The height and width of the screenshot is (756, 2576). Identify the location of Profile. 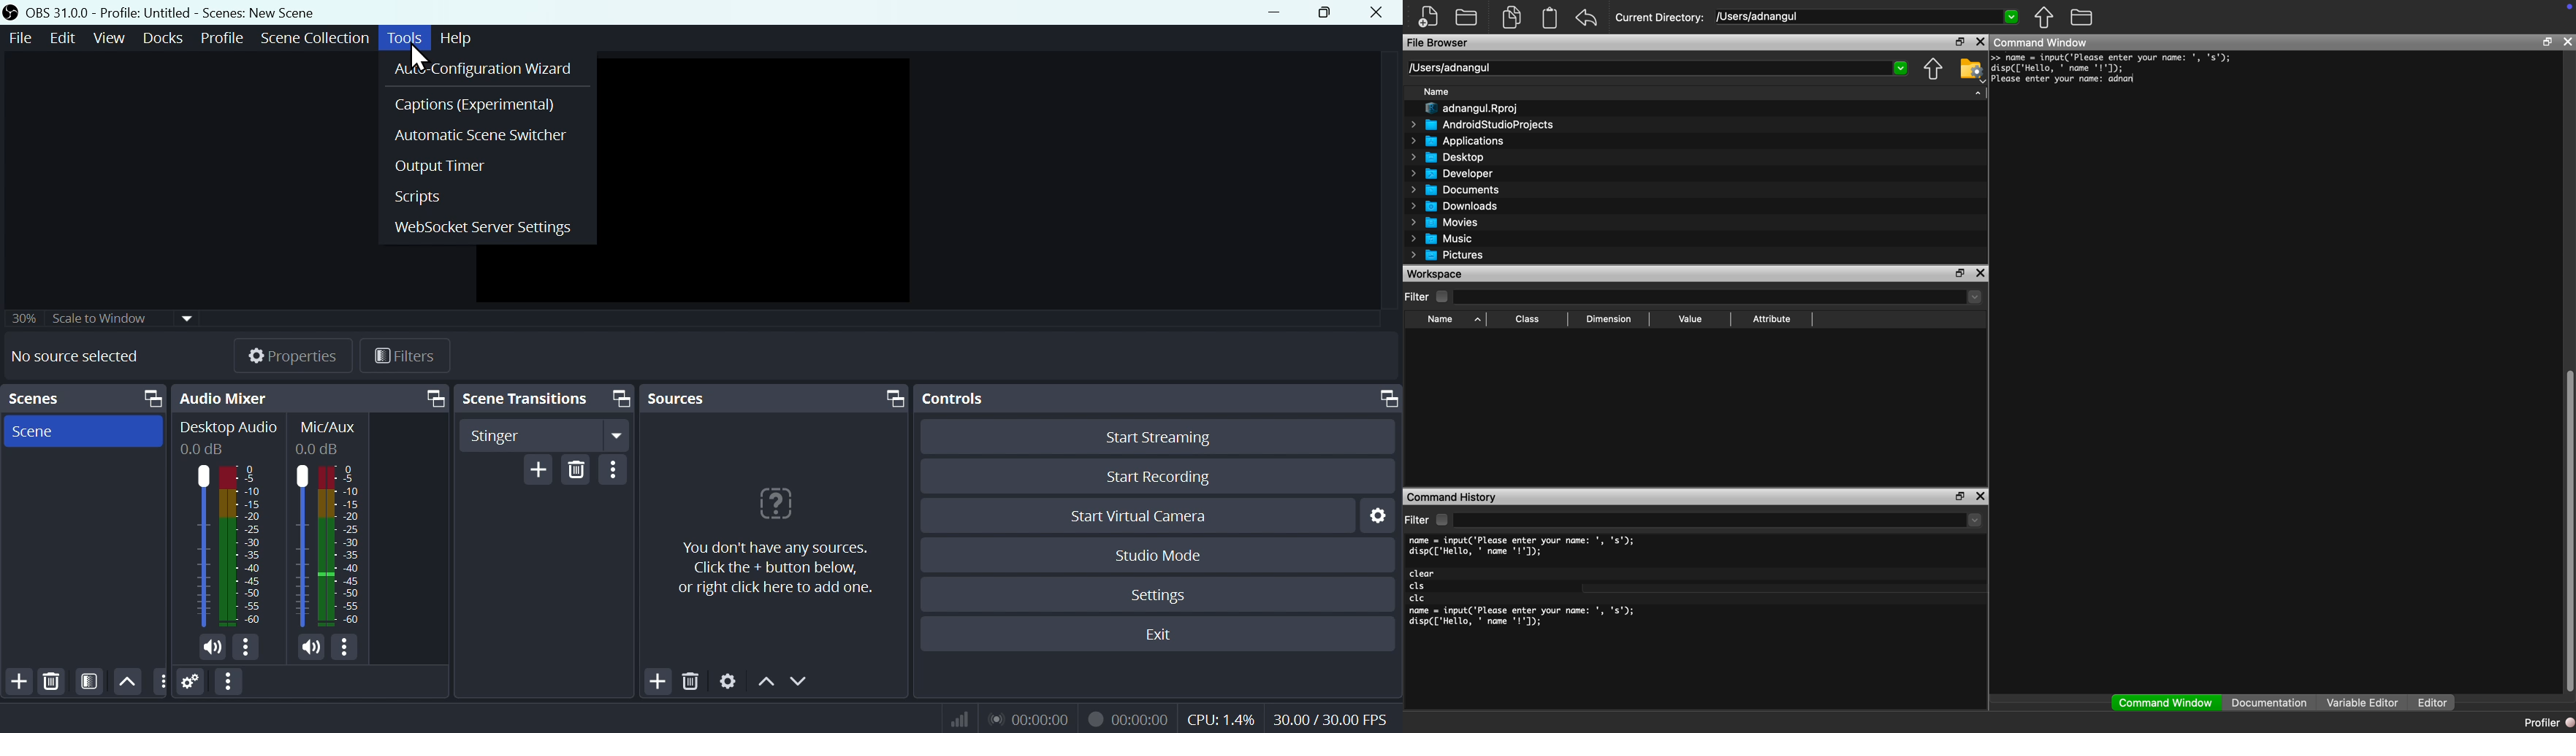
(218, 38).